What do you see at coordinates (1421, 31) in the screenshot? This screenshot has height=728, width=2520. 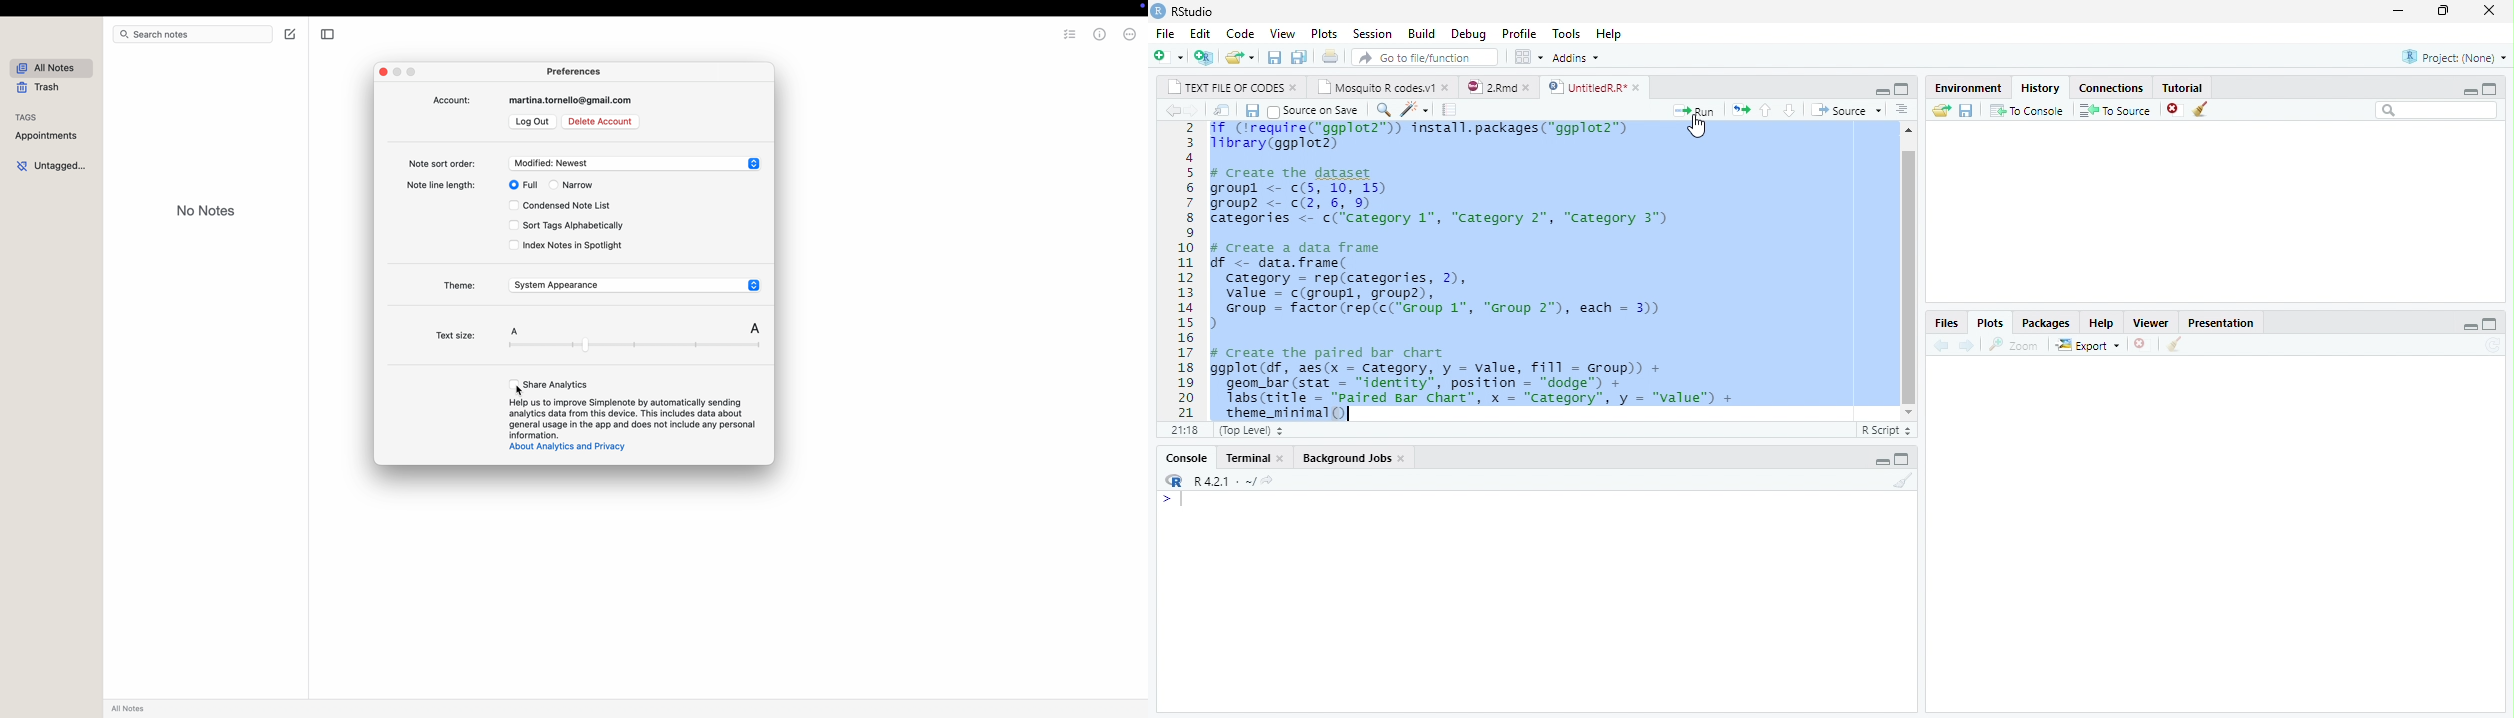 I see `build` at bounding box center [1421, 31].